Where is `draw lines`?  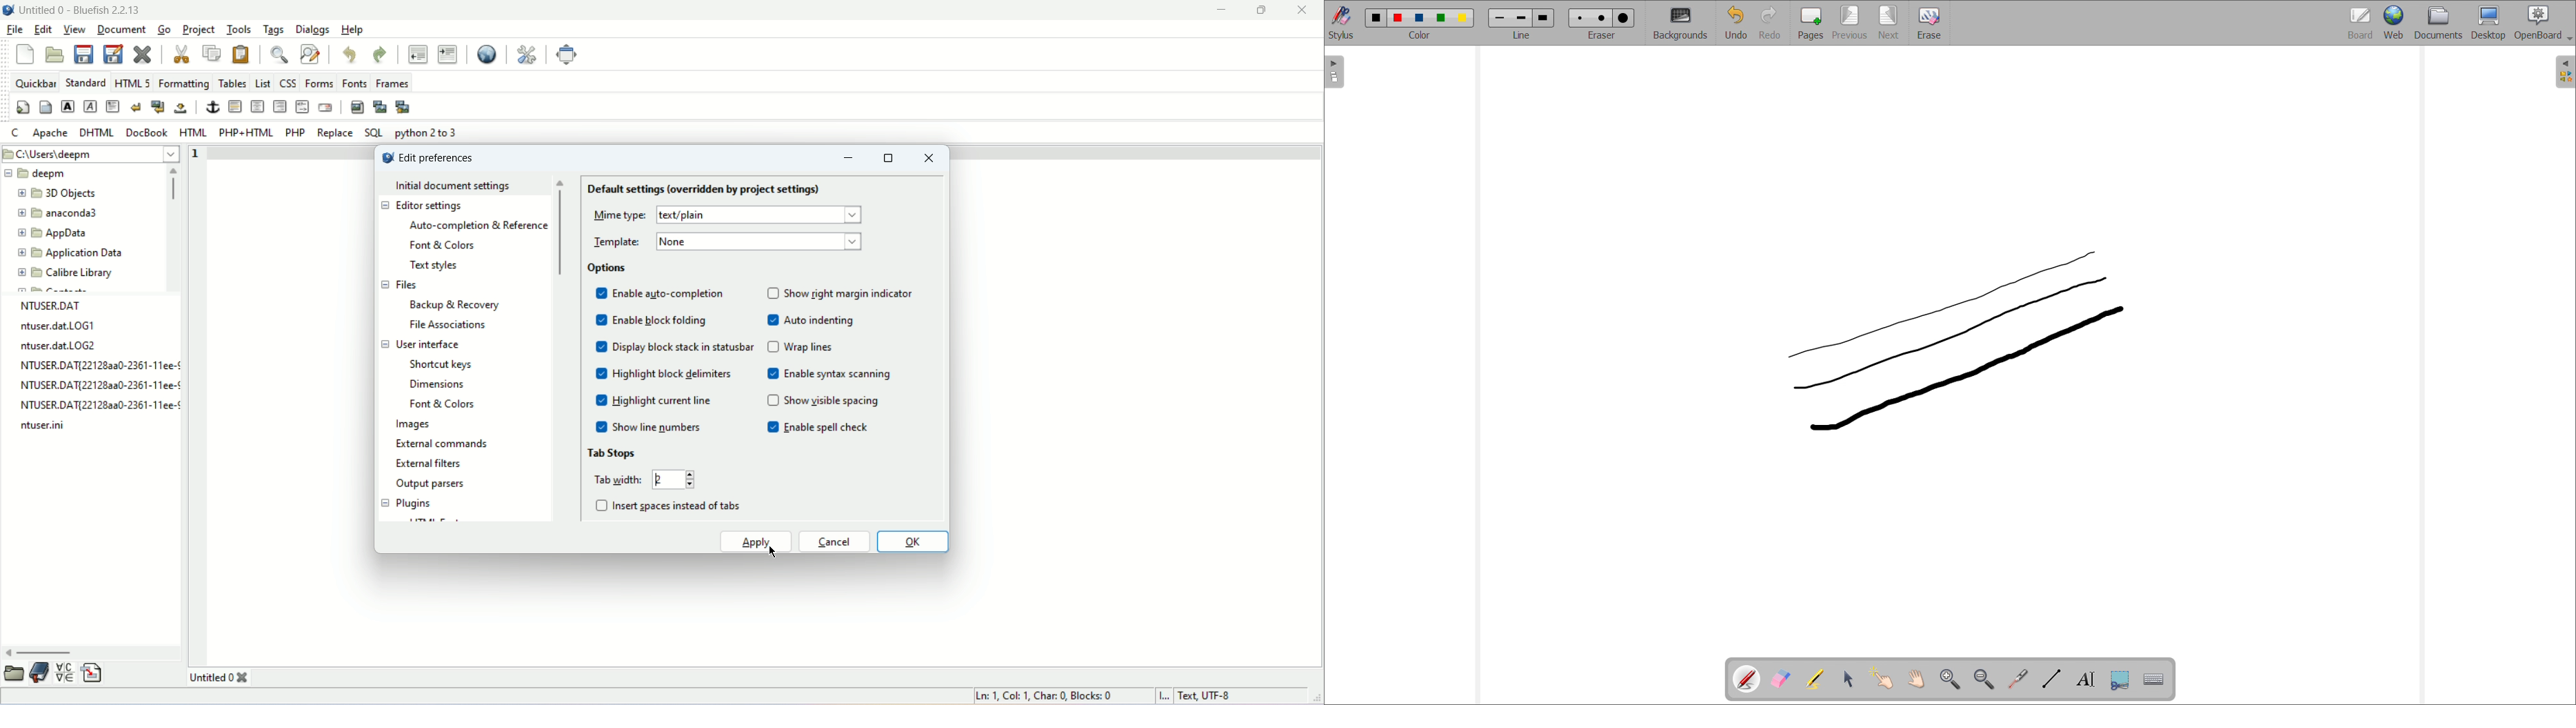
draw lines is located at coordinates (2052, 679).